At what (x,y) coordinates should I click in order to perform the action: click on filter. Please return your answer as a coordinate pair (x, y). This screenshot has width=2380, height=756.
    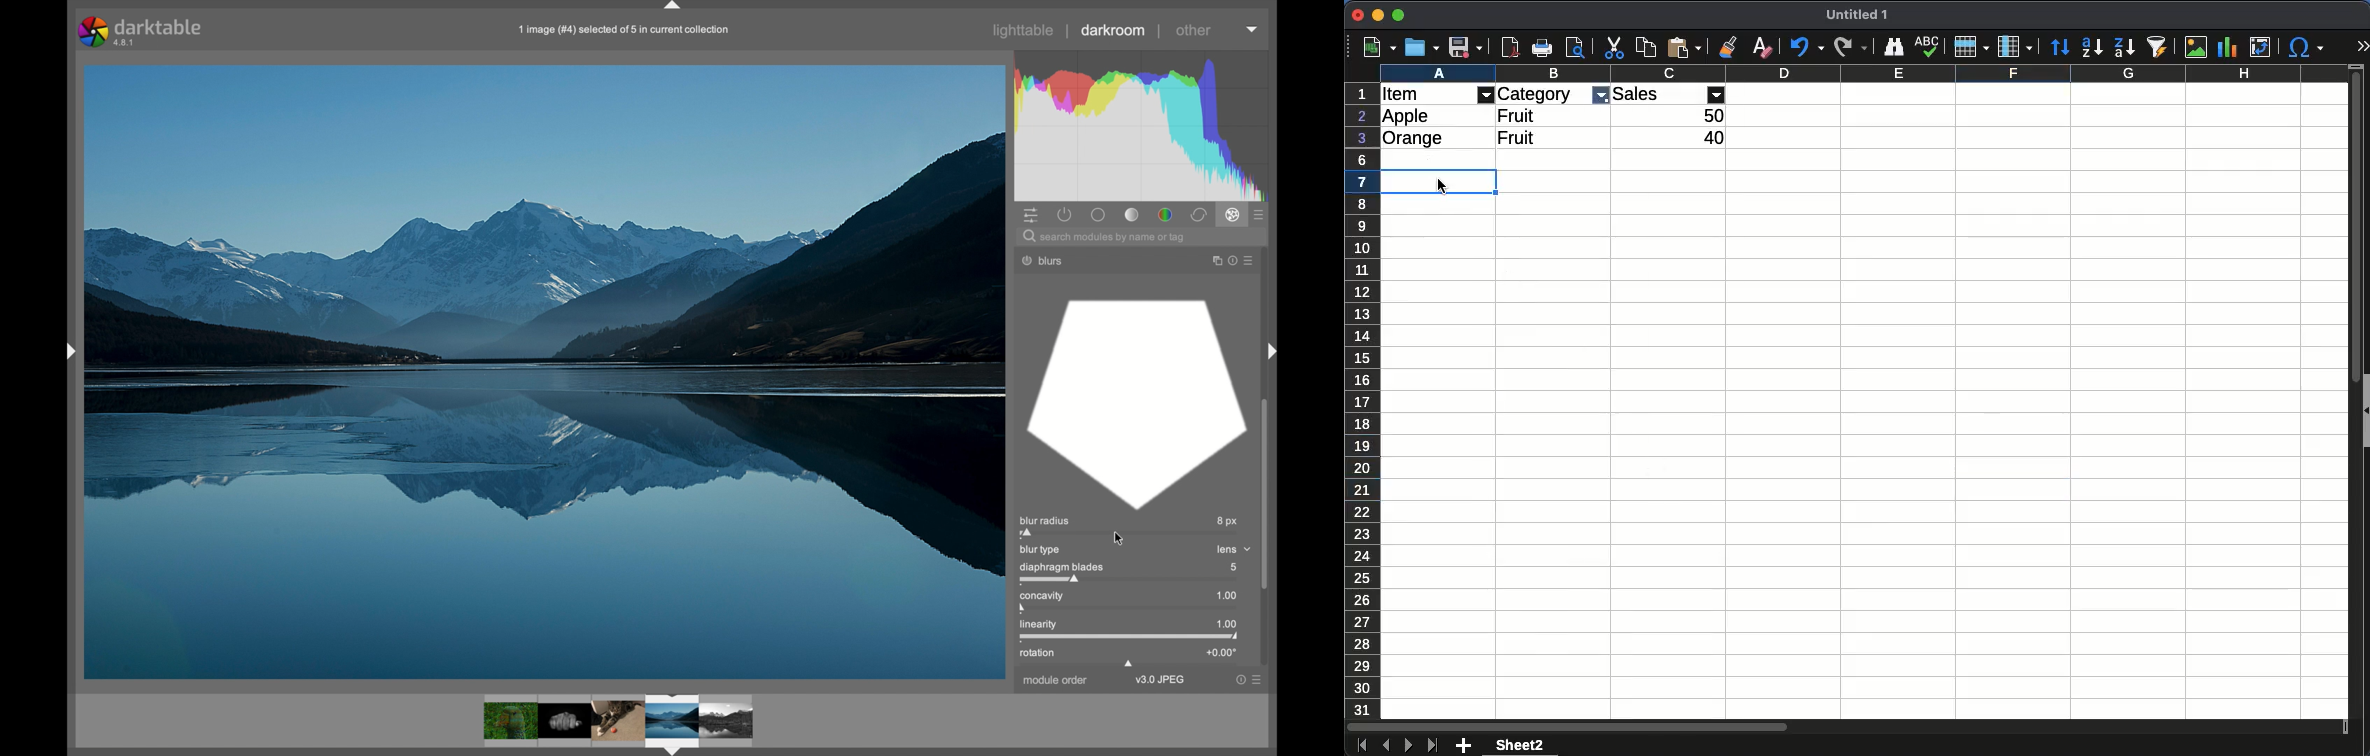
    Looking at the image, I should click on (1486, 95).